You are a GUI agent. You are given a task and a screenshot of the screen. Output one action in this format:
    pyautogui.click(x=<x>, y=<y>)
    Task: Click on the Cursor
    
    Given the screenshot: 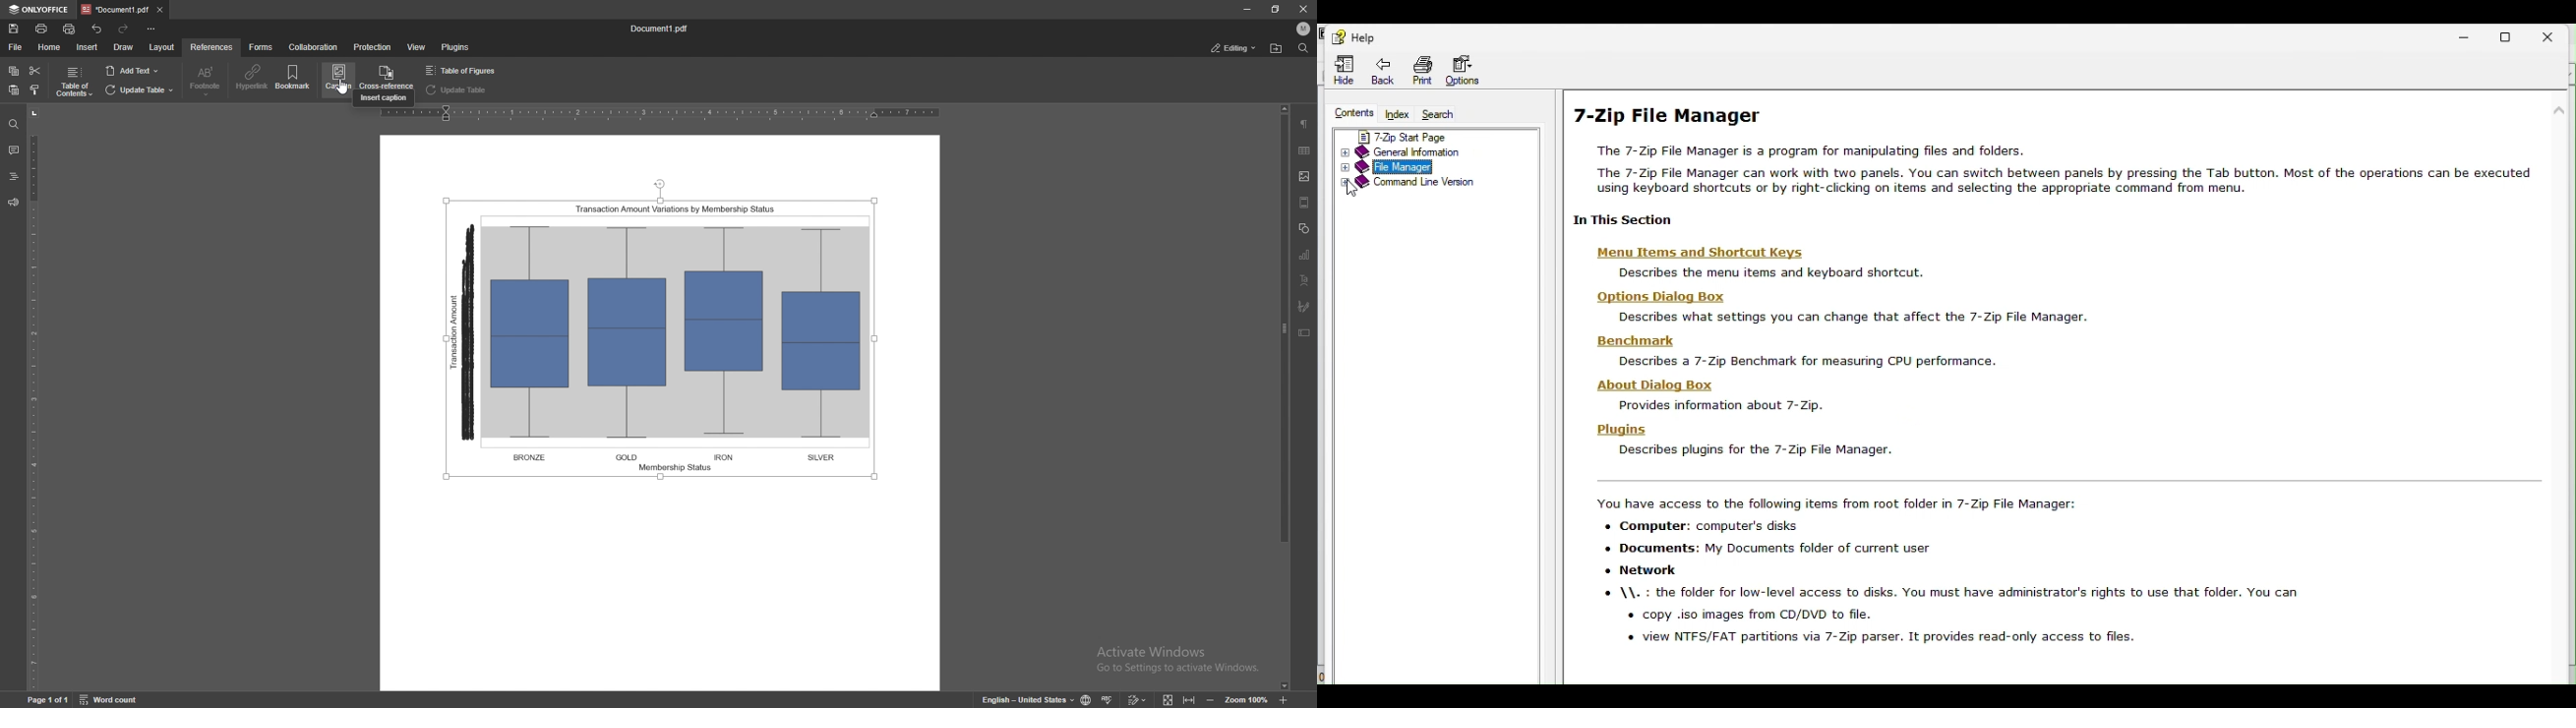 What is the action you would take?
    pyautogui.click(x=1353, y=189)
    